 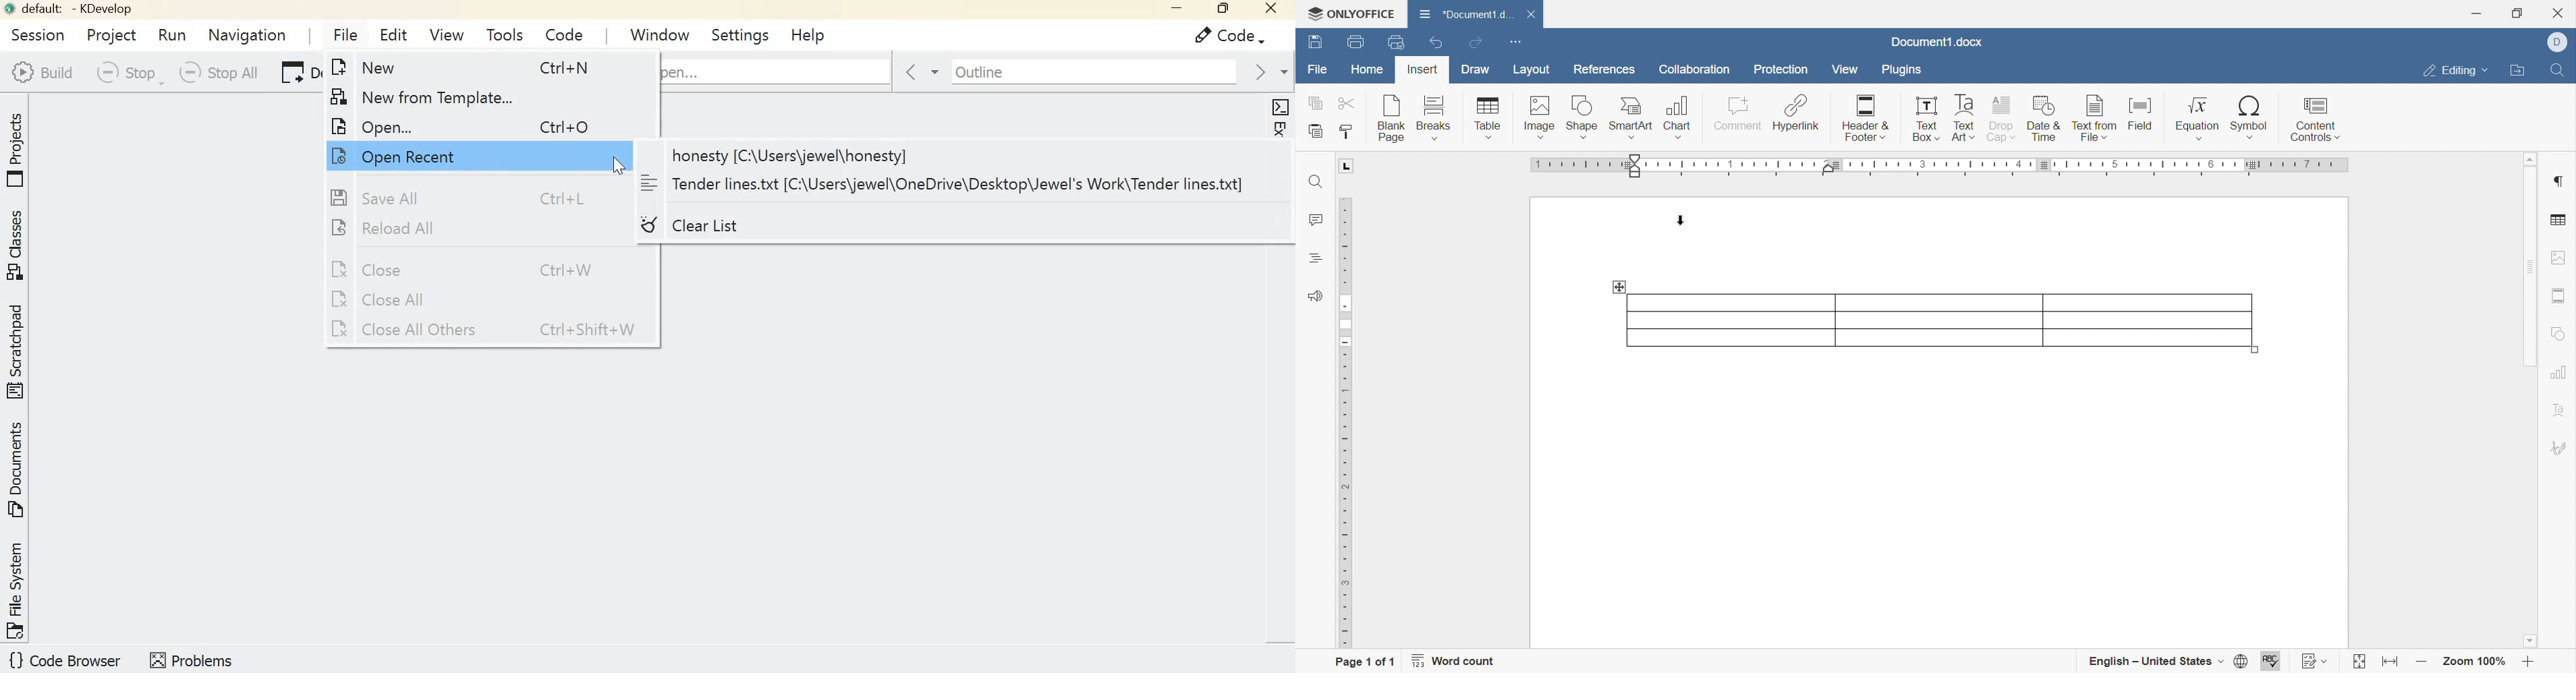 What do you see at coordinates (1609, 72) in the screenshot?
I see `References` at bounding box center [1609, 72].